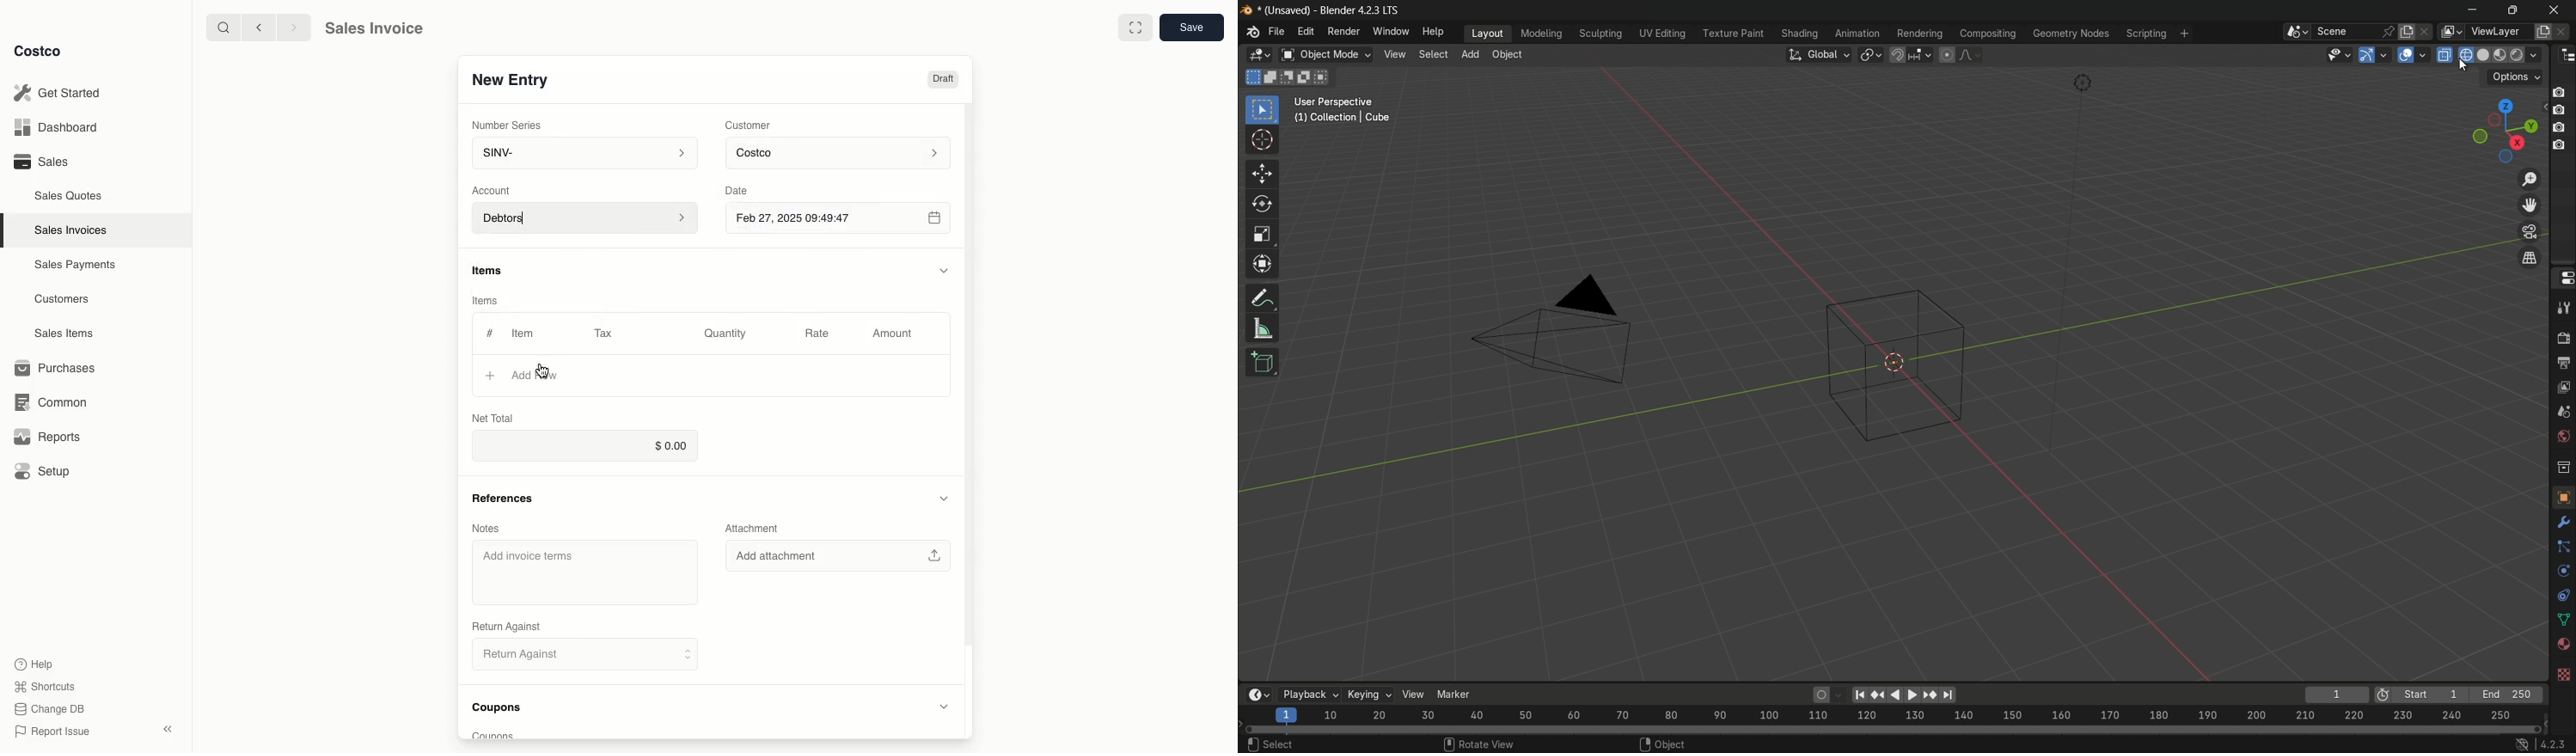  I want to click on Sales Items, so click(66, 332).